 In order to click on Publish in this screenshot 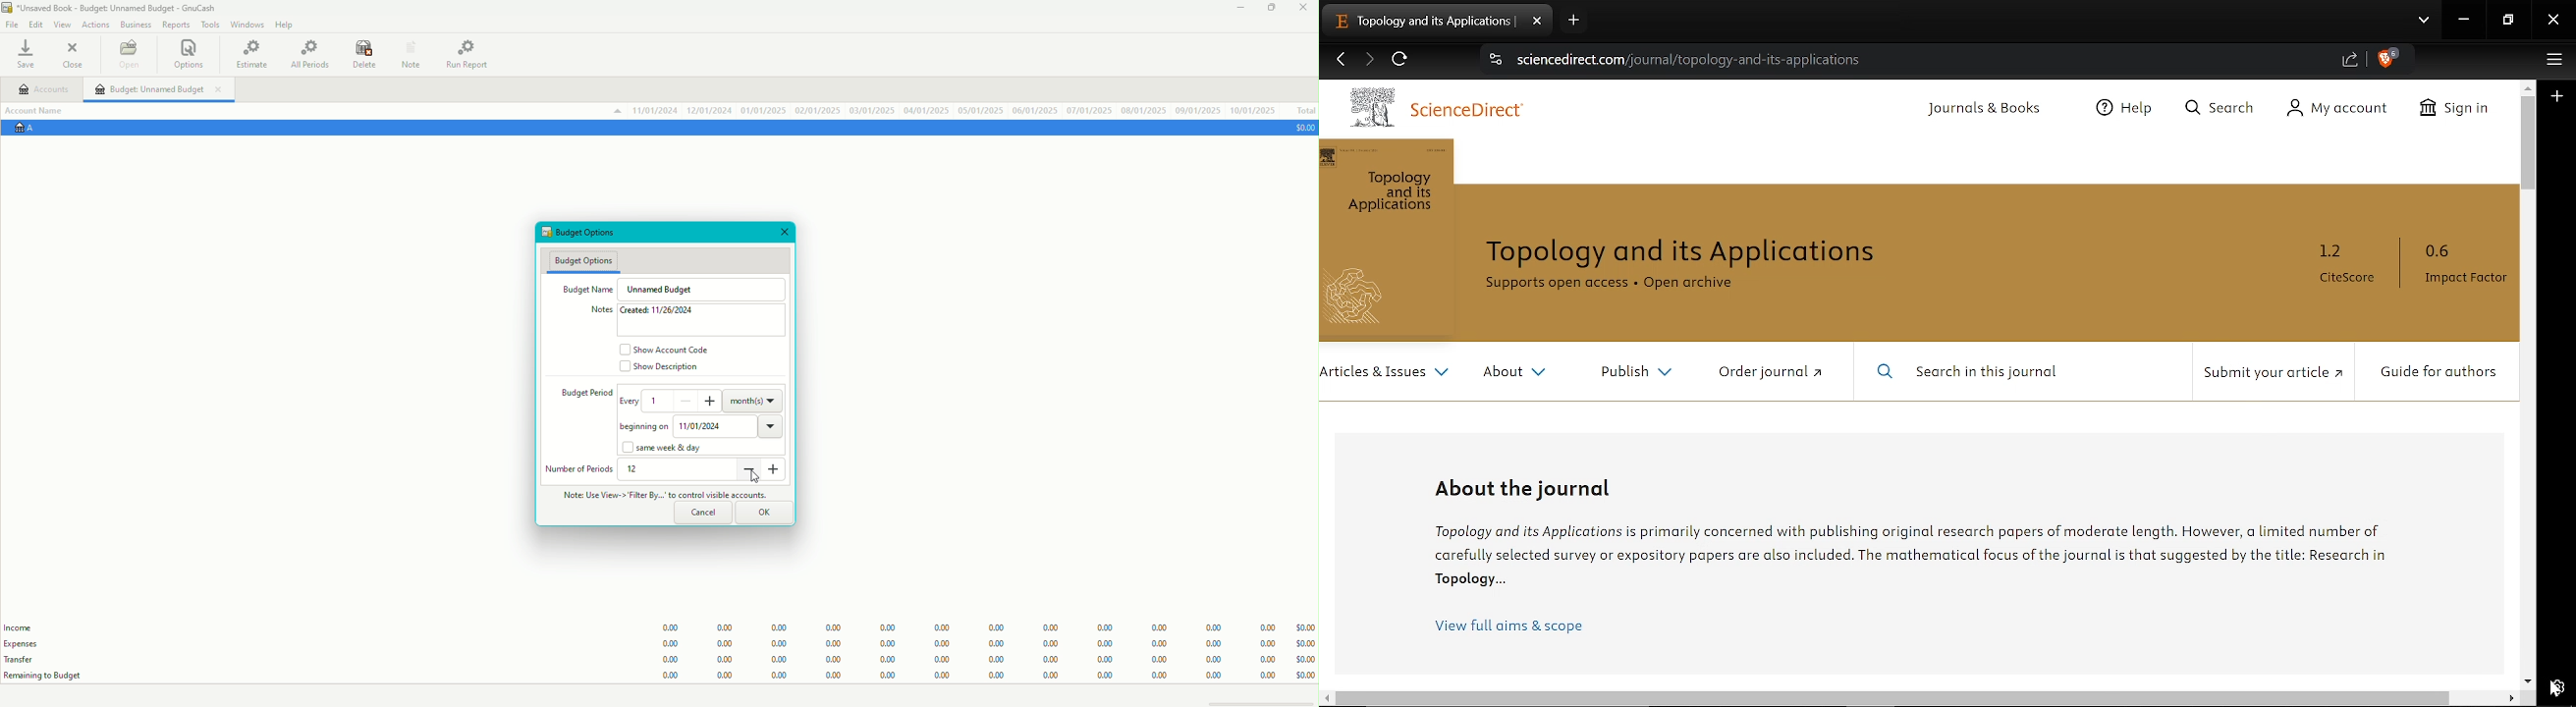, I will do `click(1635, 370)`.